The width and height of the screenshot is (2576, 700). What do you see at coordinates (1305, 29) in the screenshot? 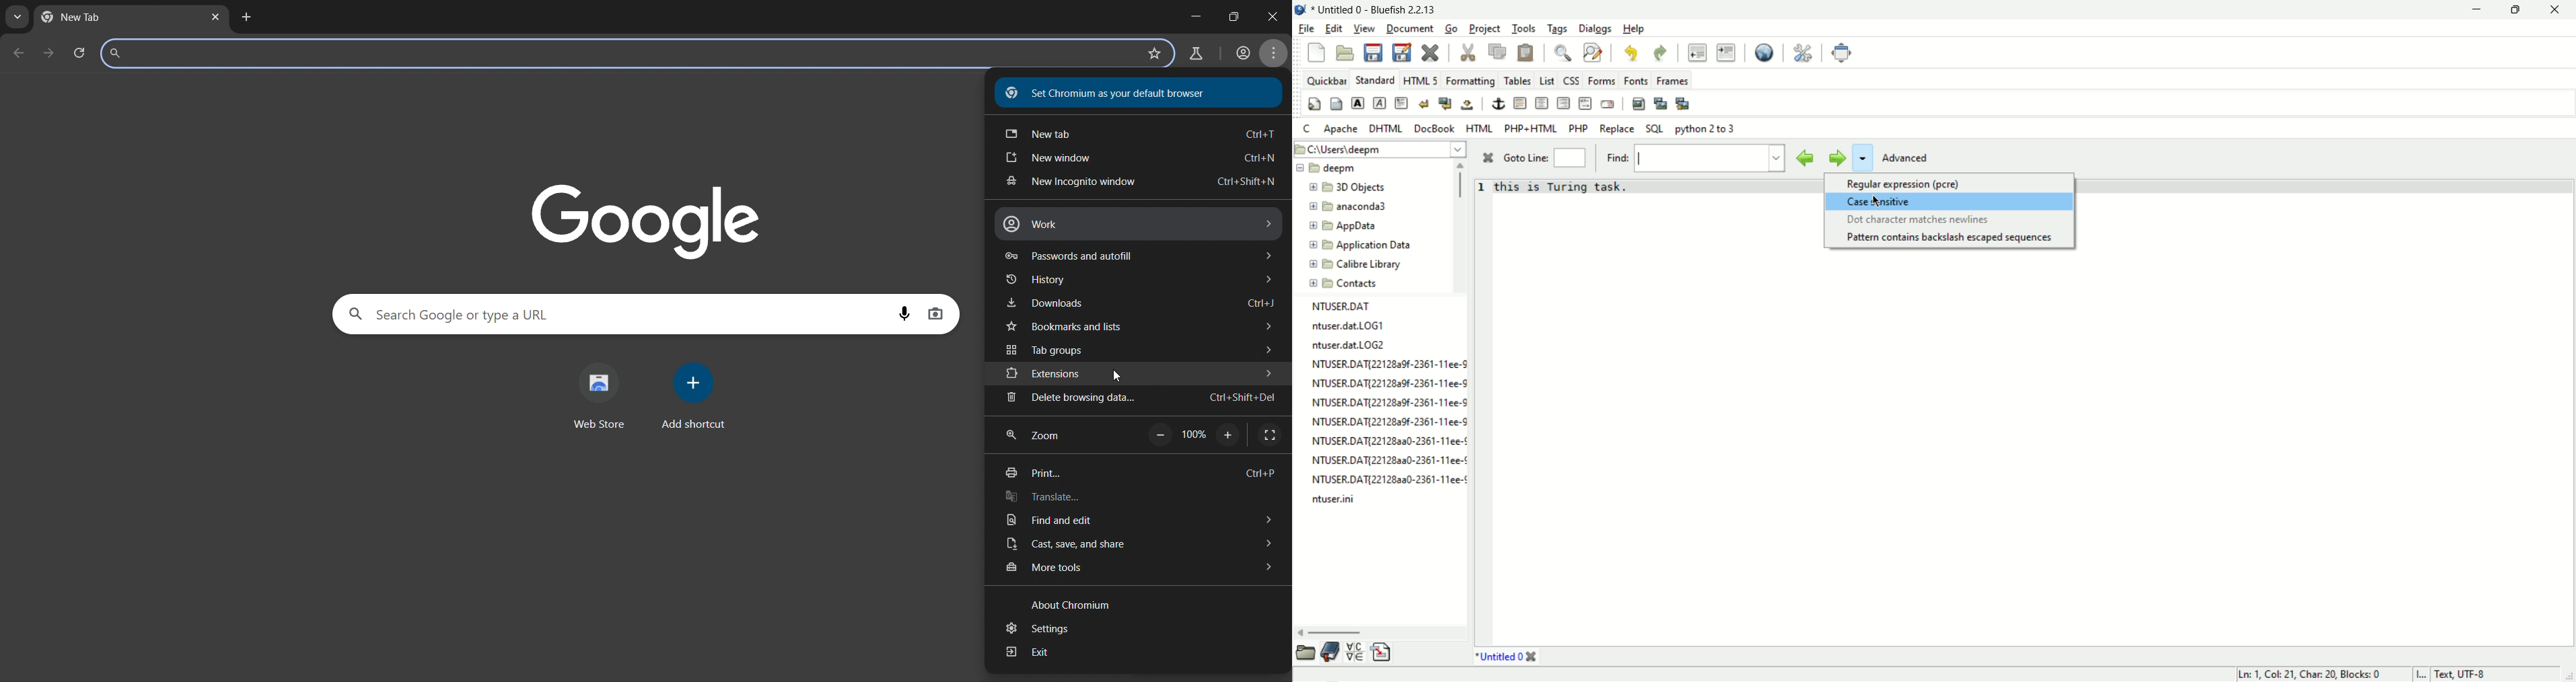
I see `file` at bounding box center [1305, 29].